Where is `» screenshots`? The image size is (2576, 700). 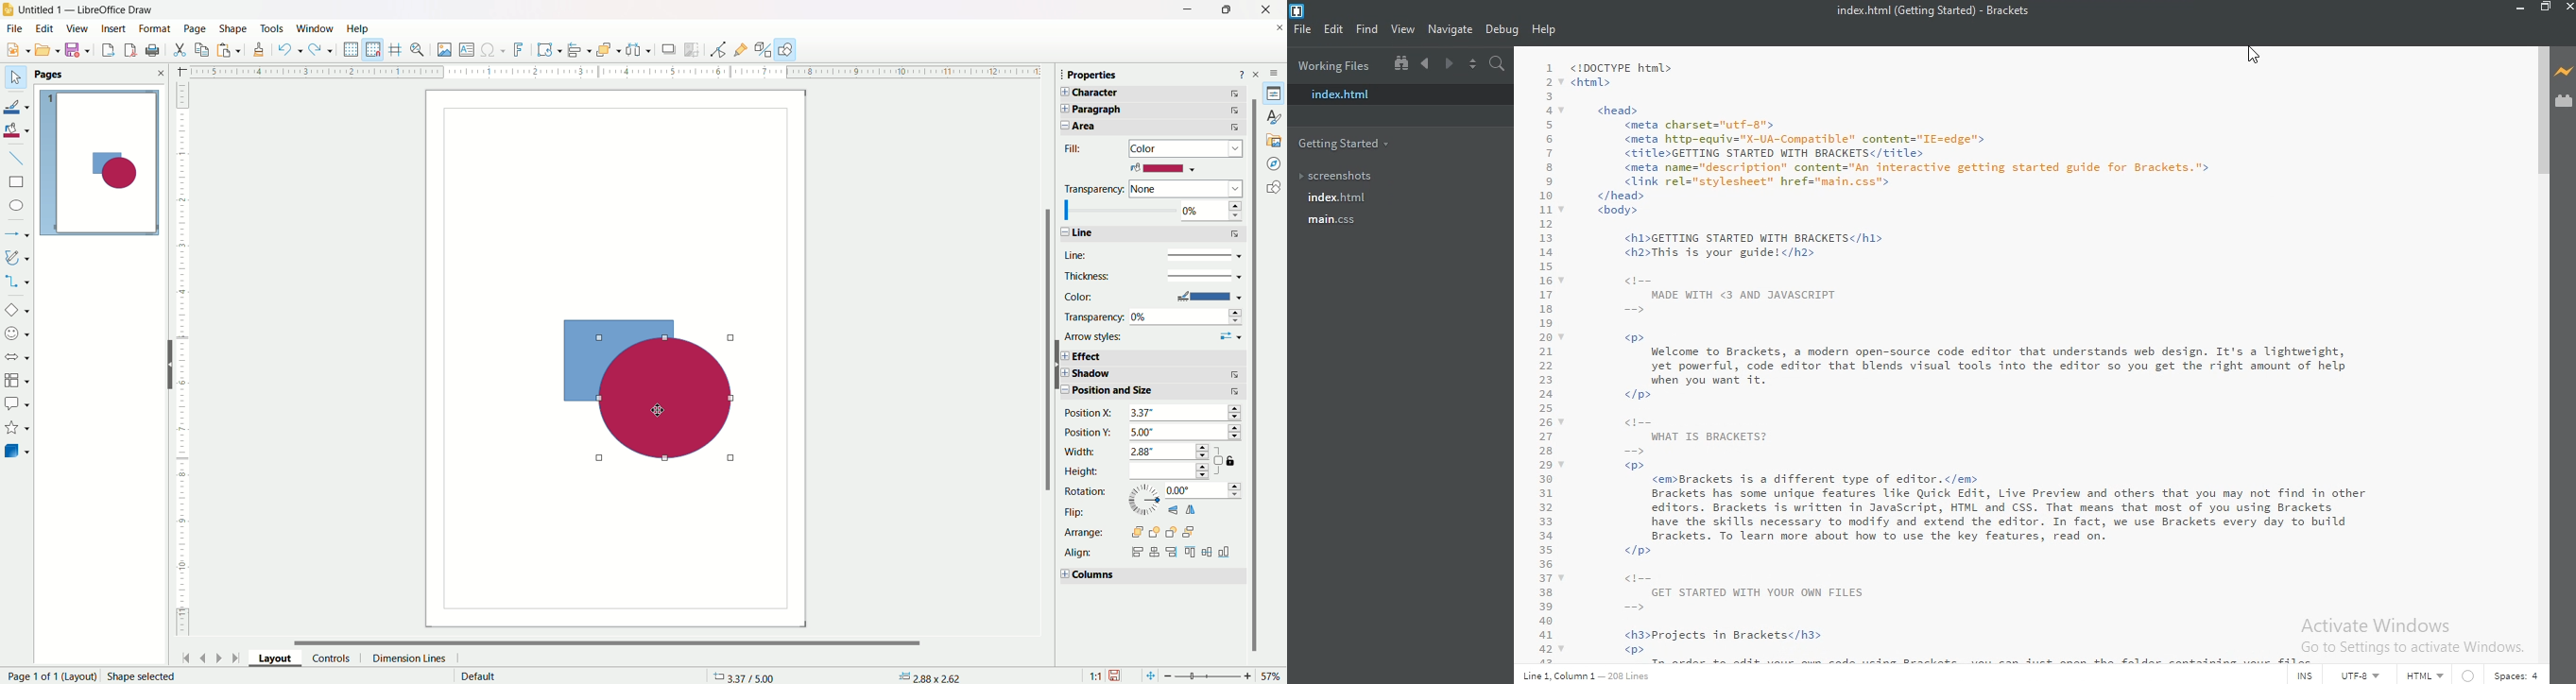
» screenshots is located at coordinates (1339, 178).